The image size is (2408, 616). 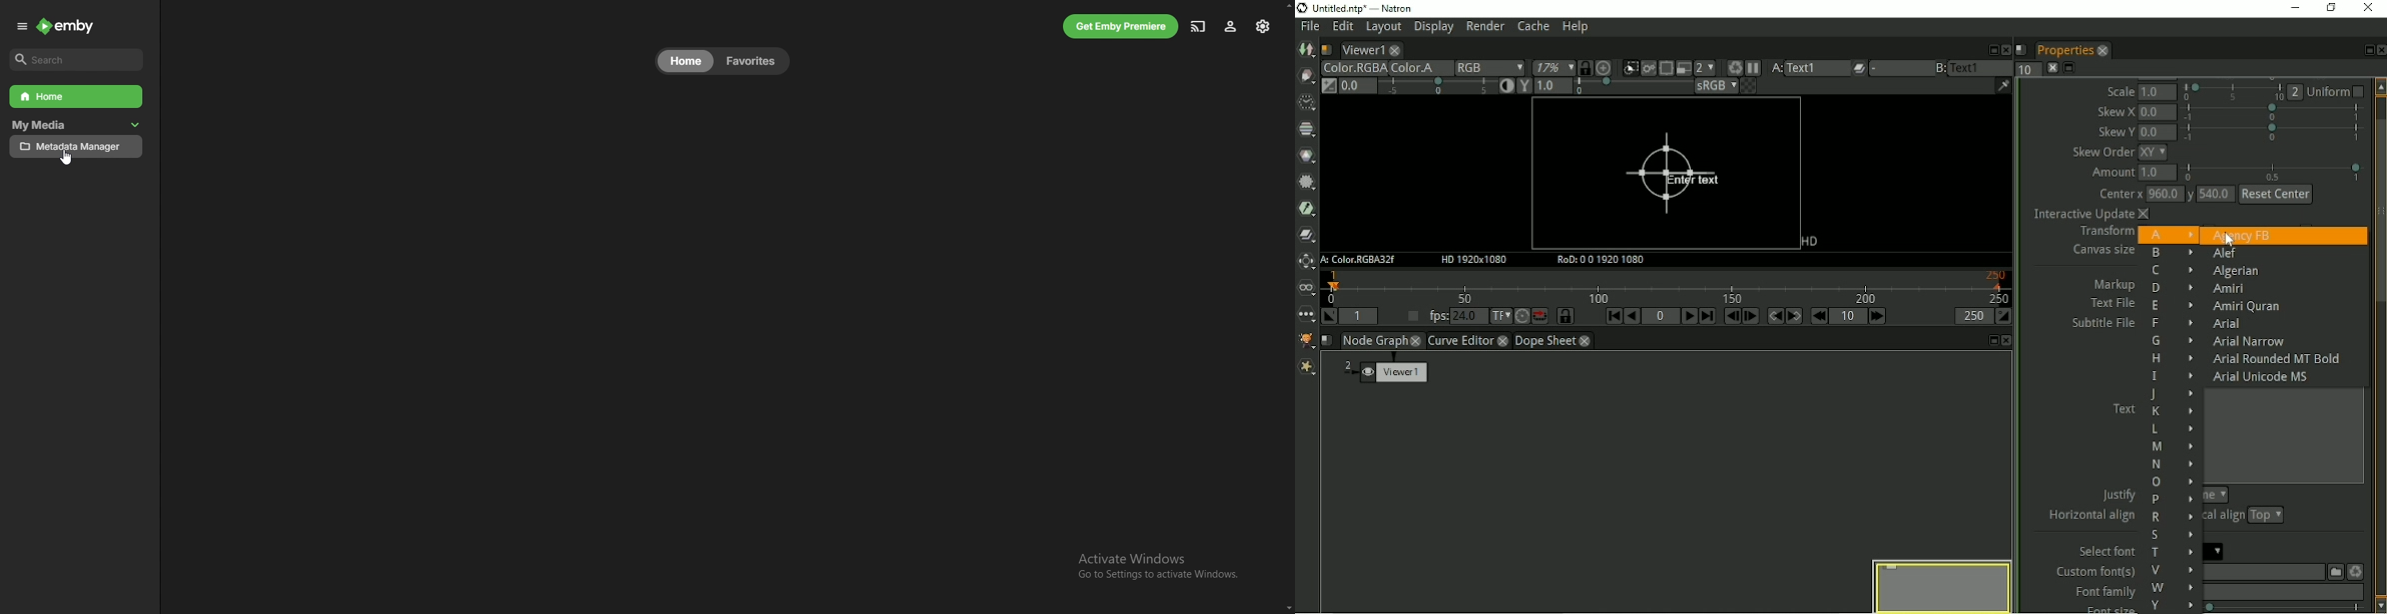 What do you see at coordinates (2170, 271) in the screenshot?
I see `C` at bounding box center [2170, 271].